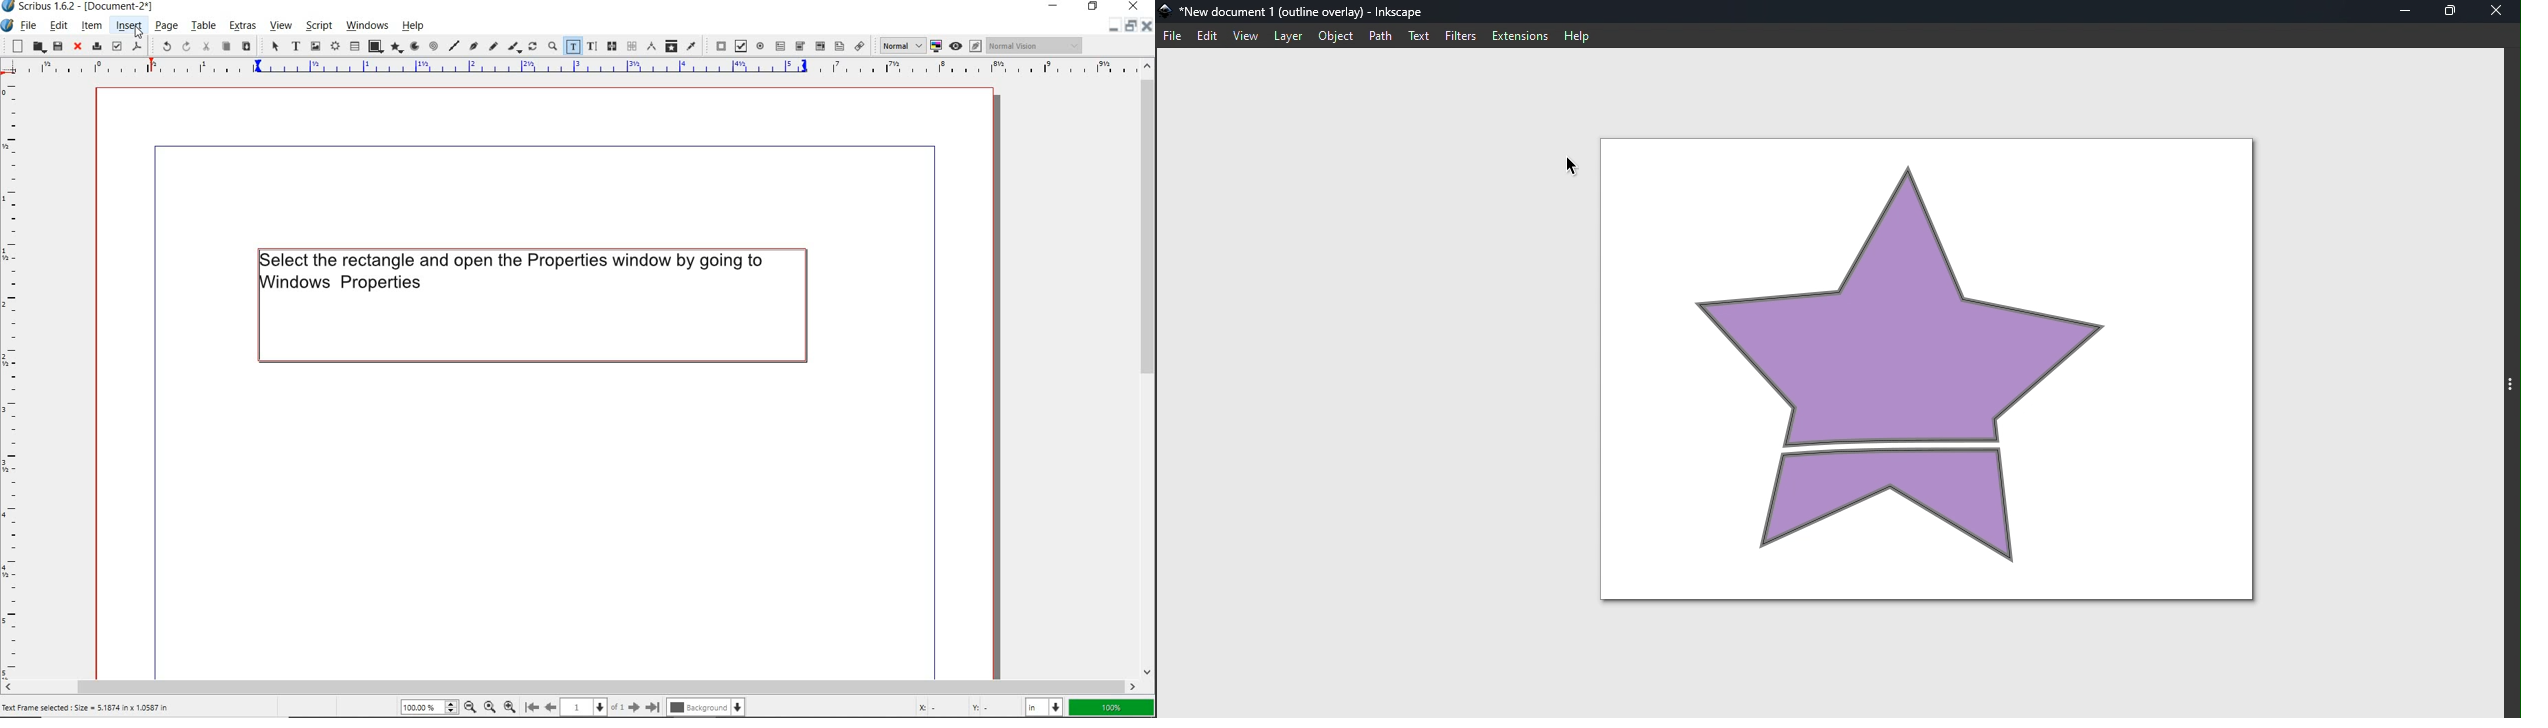  I want to click on new, so click(14, 46).